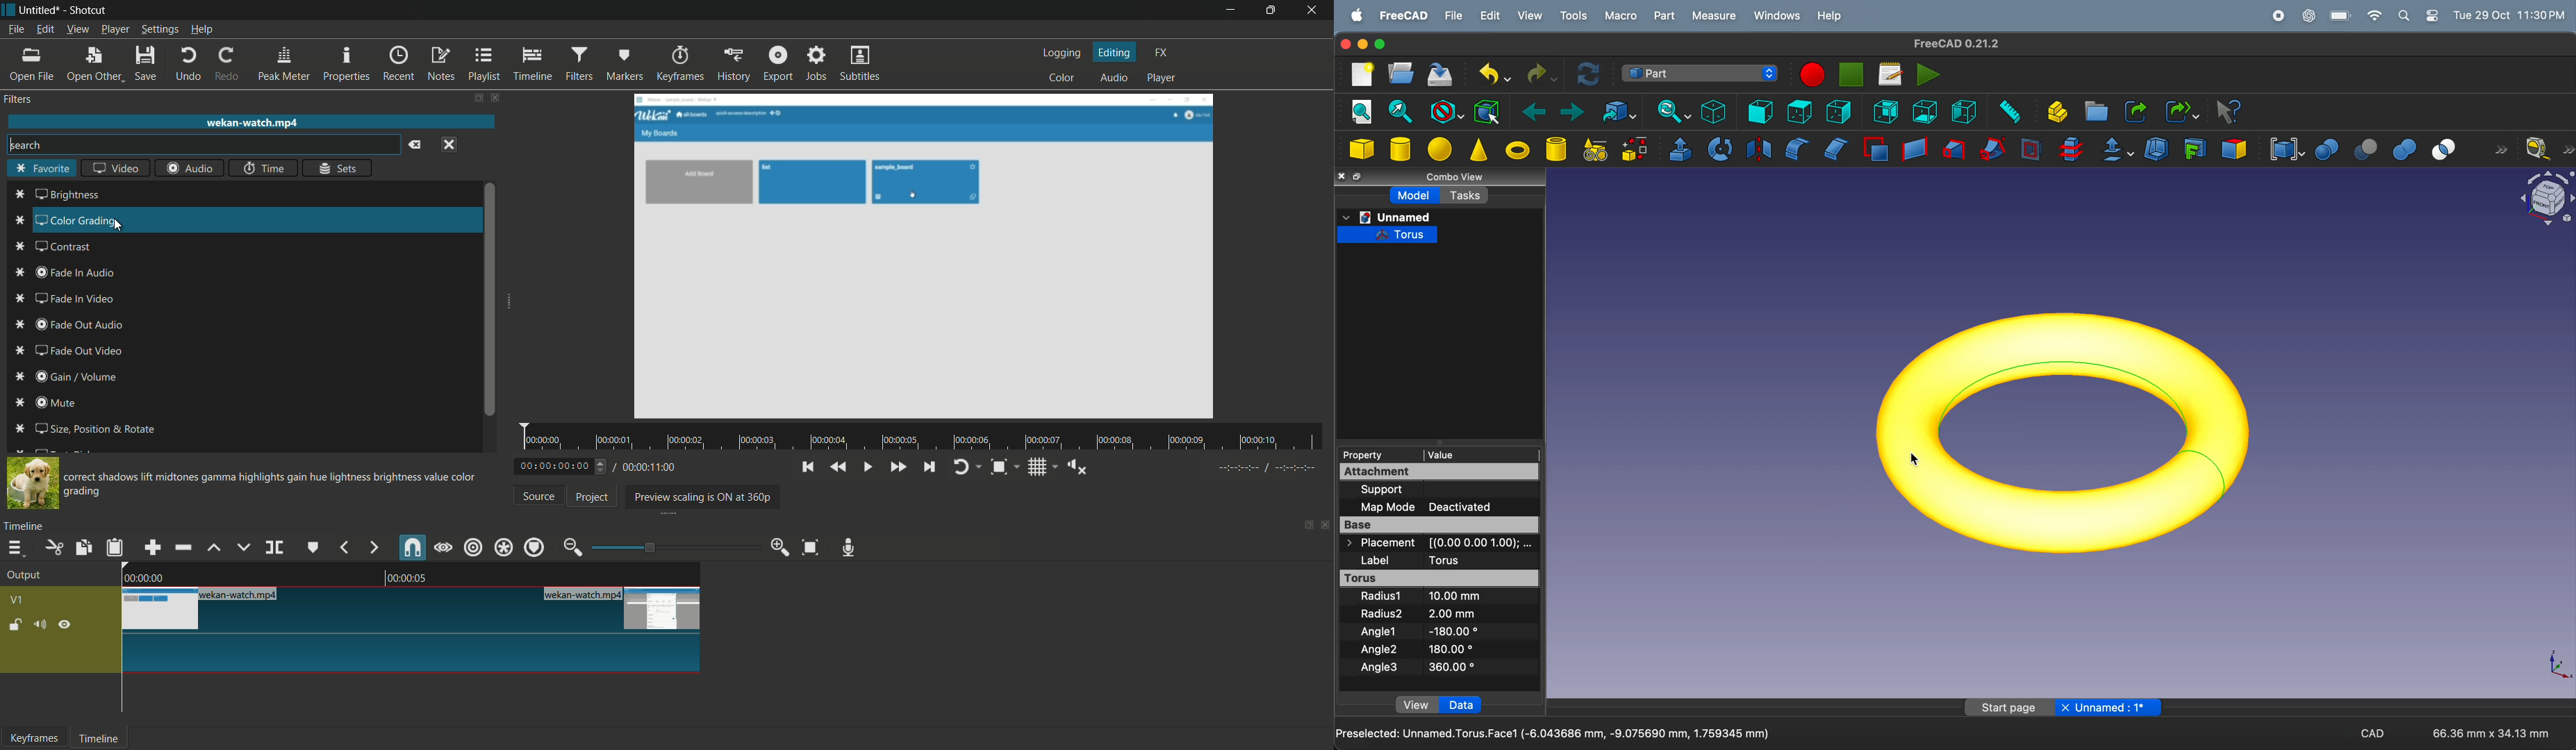  I want to click on export, so click(779, 65).